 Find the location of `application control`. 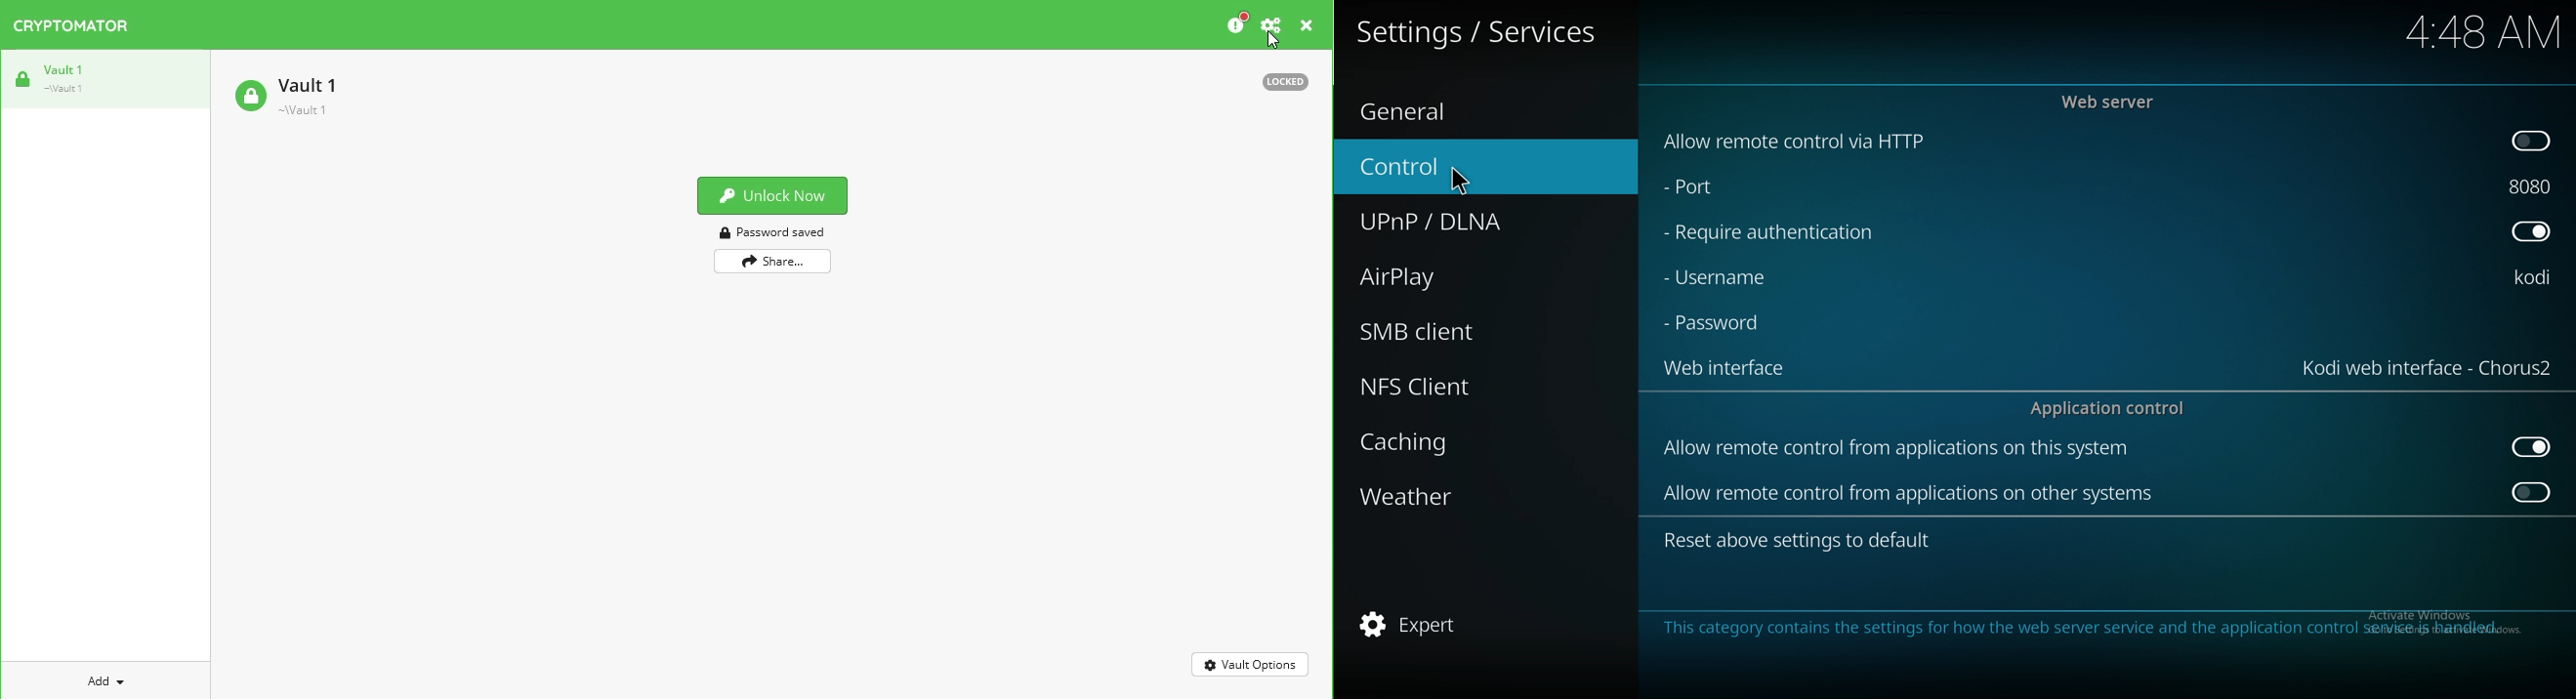

application control is located at coordinates (2113, 409).